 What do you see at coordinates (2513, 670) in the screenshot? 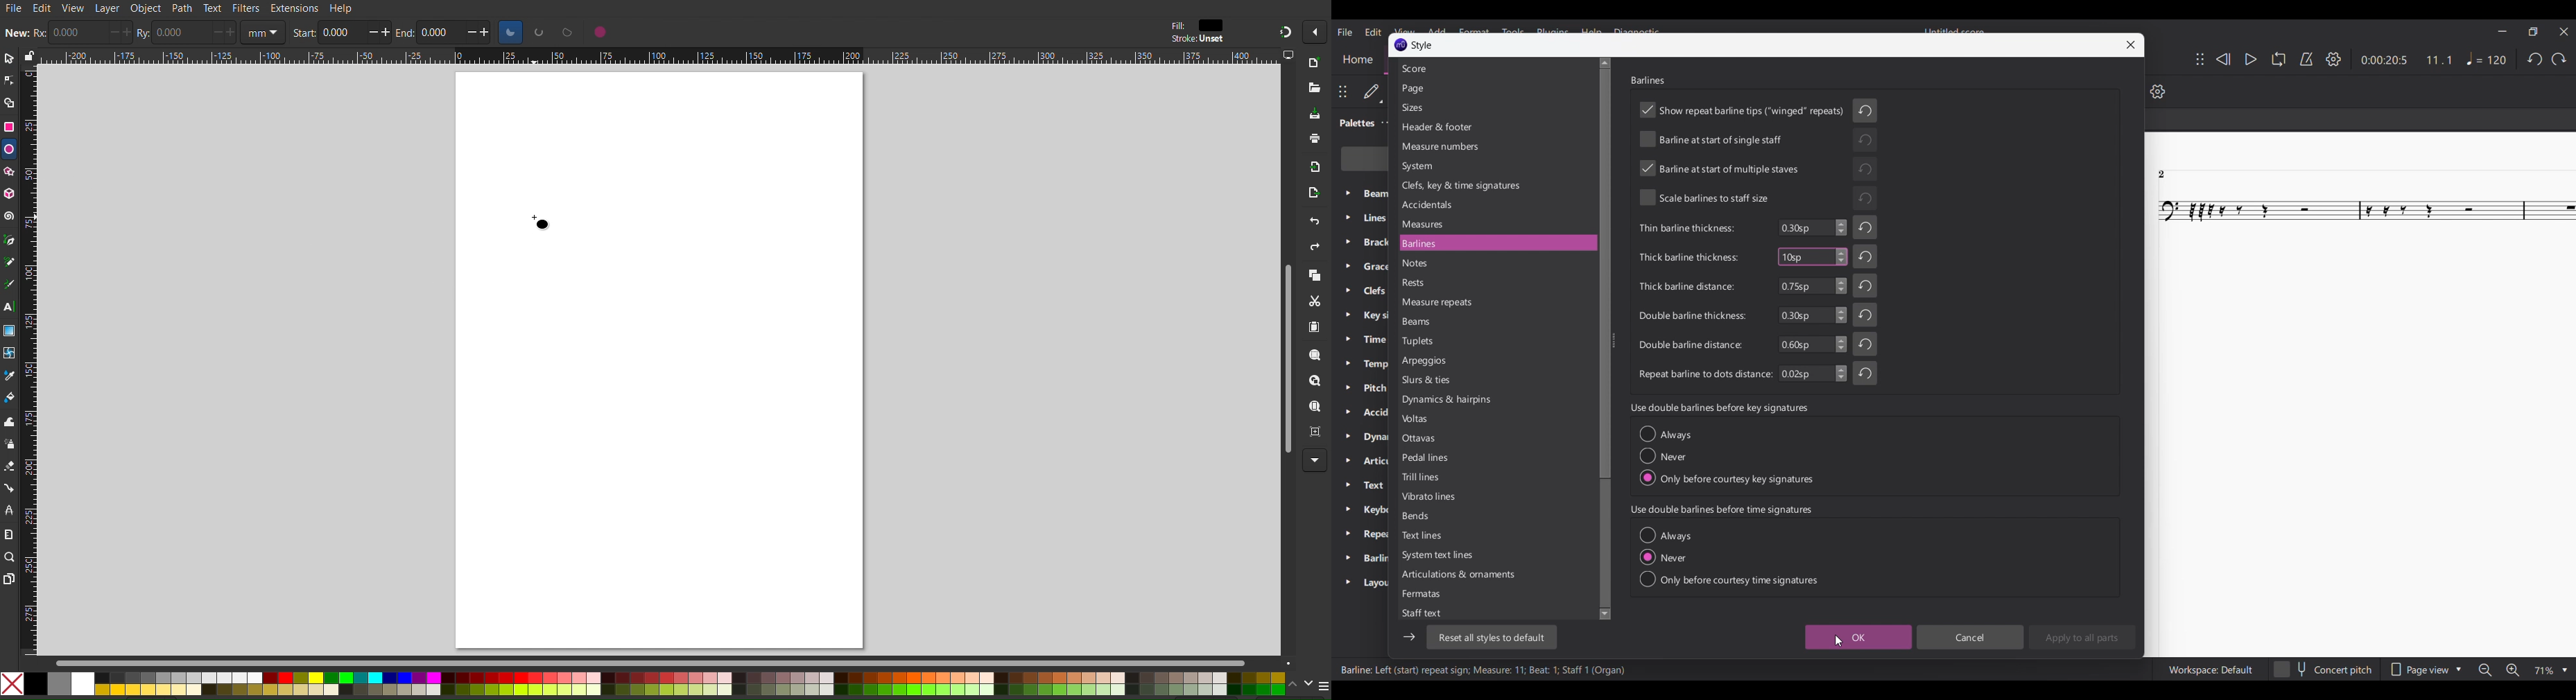
I see `Zoom in` at bounding box center [2513, 670].